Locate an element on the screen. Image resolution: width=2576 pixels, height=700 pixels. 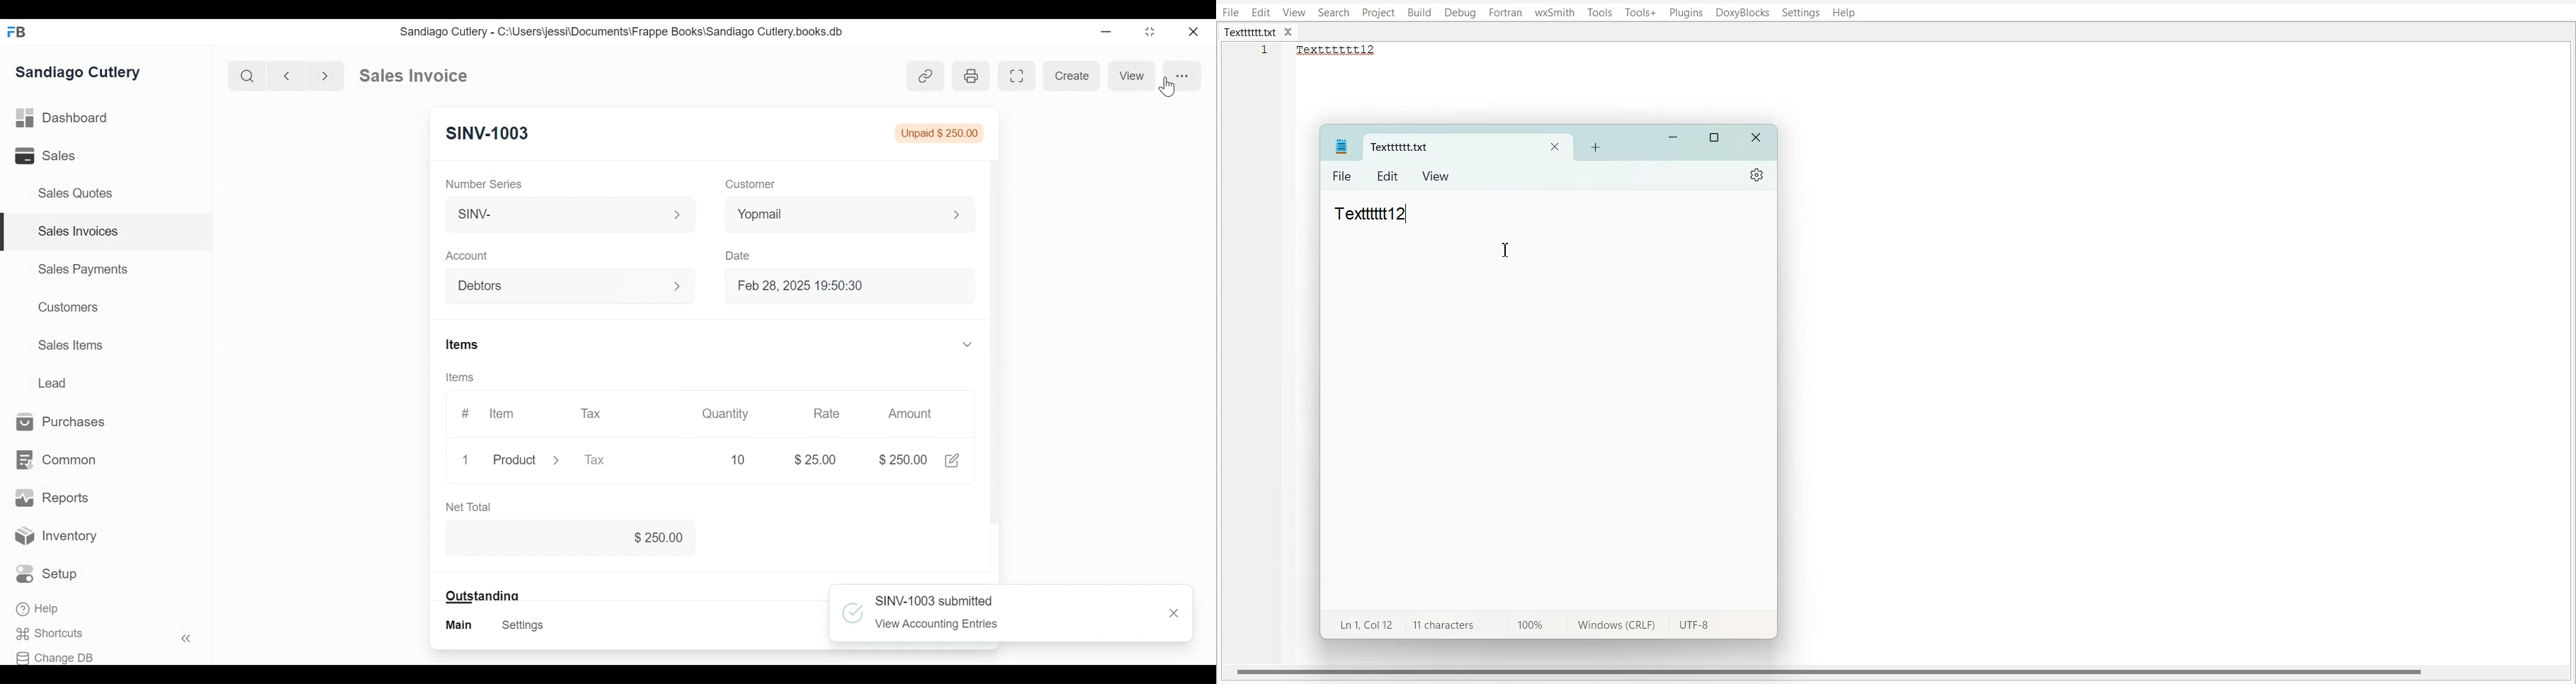
Debug is located at coordinates (1460, 13).